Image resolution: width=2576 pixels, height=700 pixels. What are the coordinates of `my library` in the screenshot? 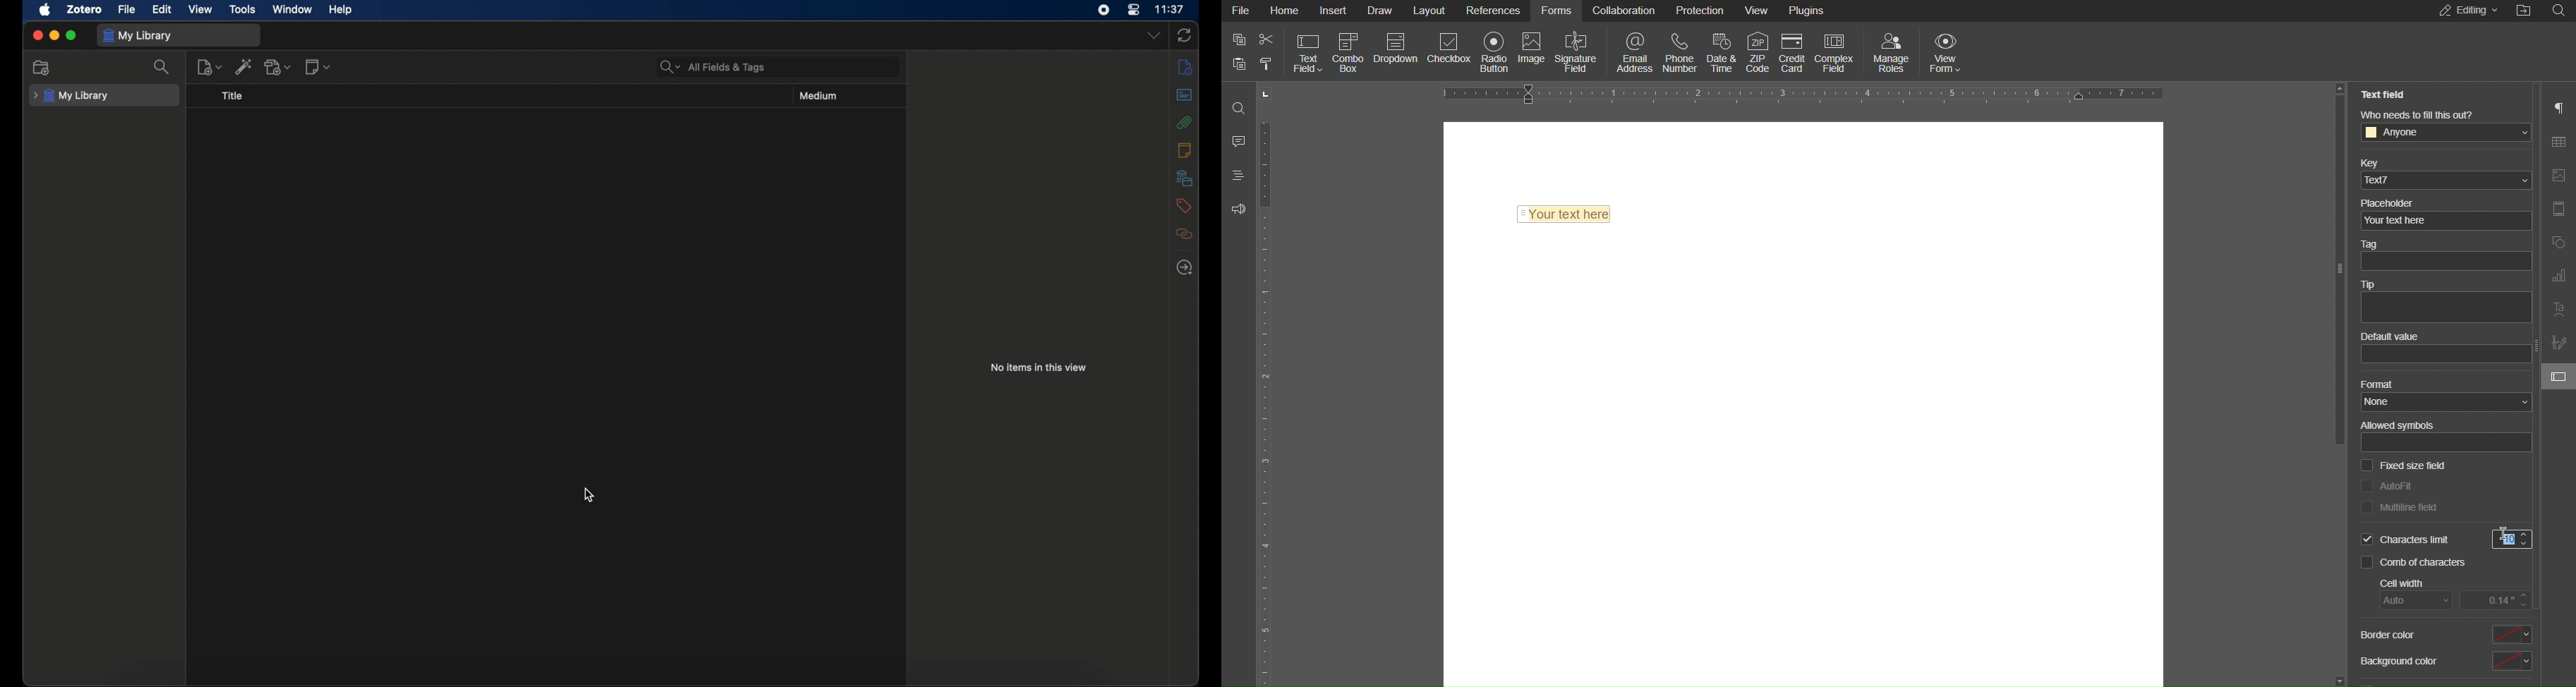 It's located at (71, 95).